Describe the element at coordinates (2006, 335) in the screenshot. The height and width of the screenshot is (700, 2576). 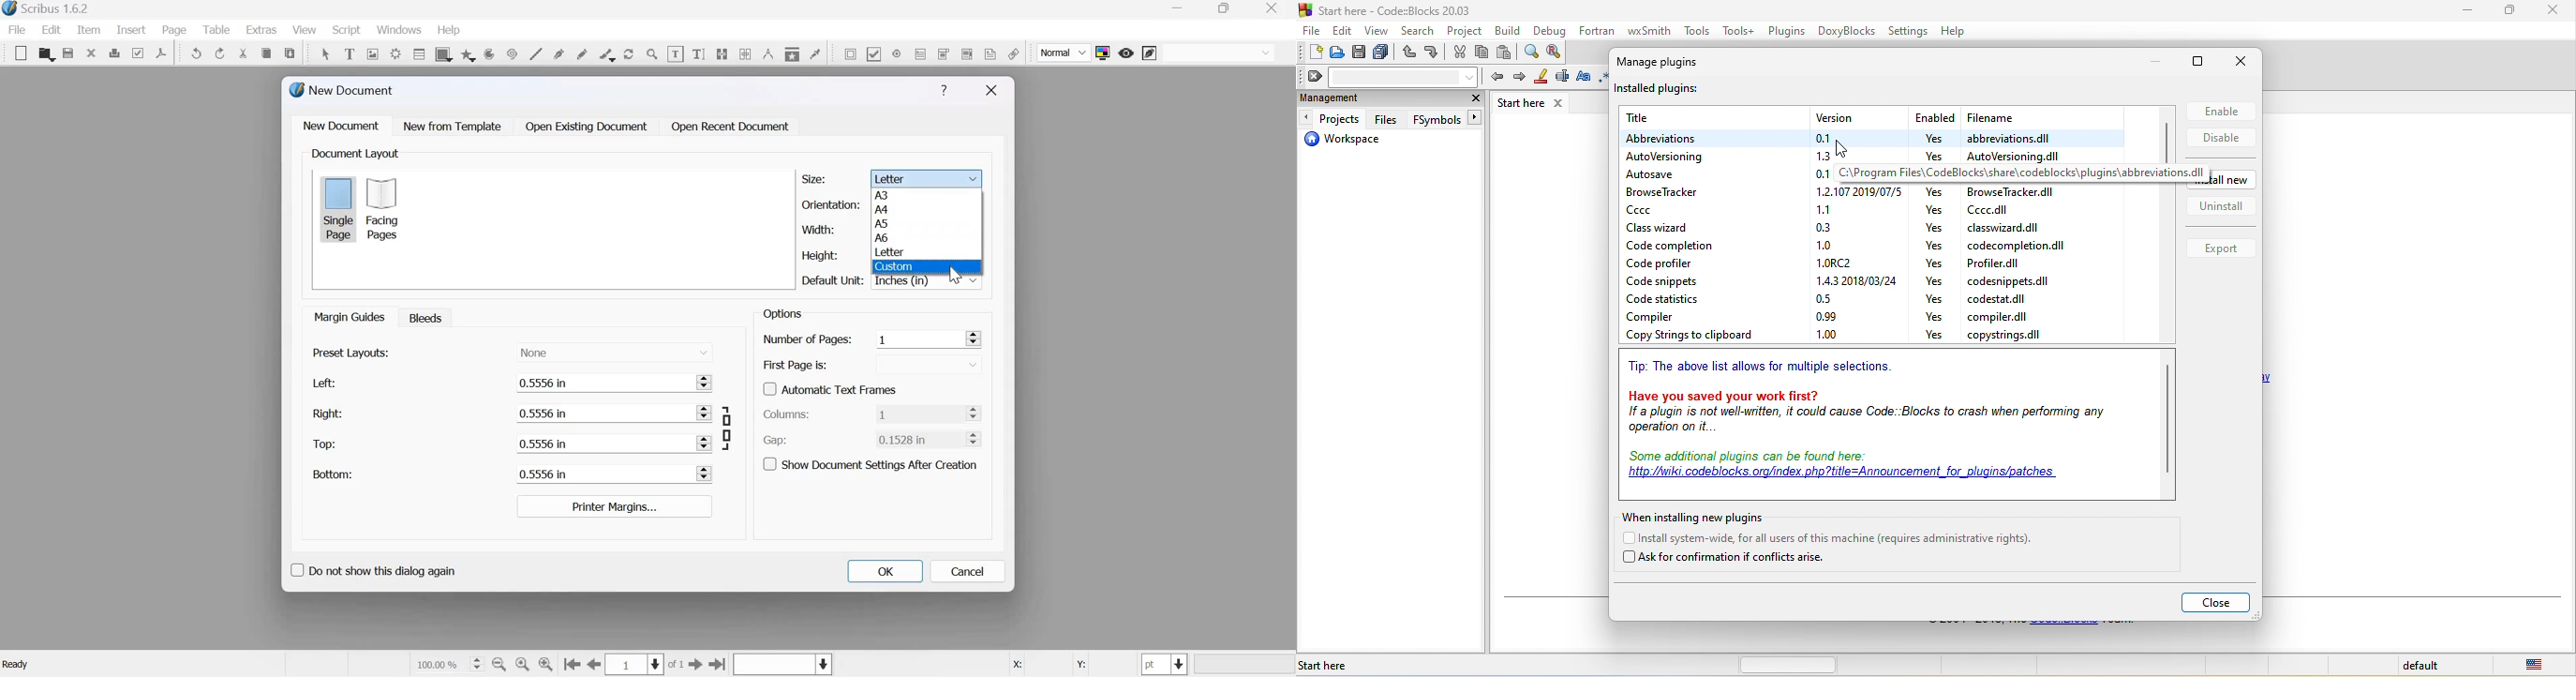
I see `file` at that location.